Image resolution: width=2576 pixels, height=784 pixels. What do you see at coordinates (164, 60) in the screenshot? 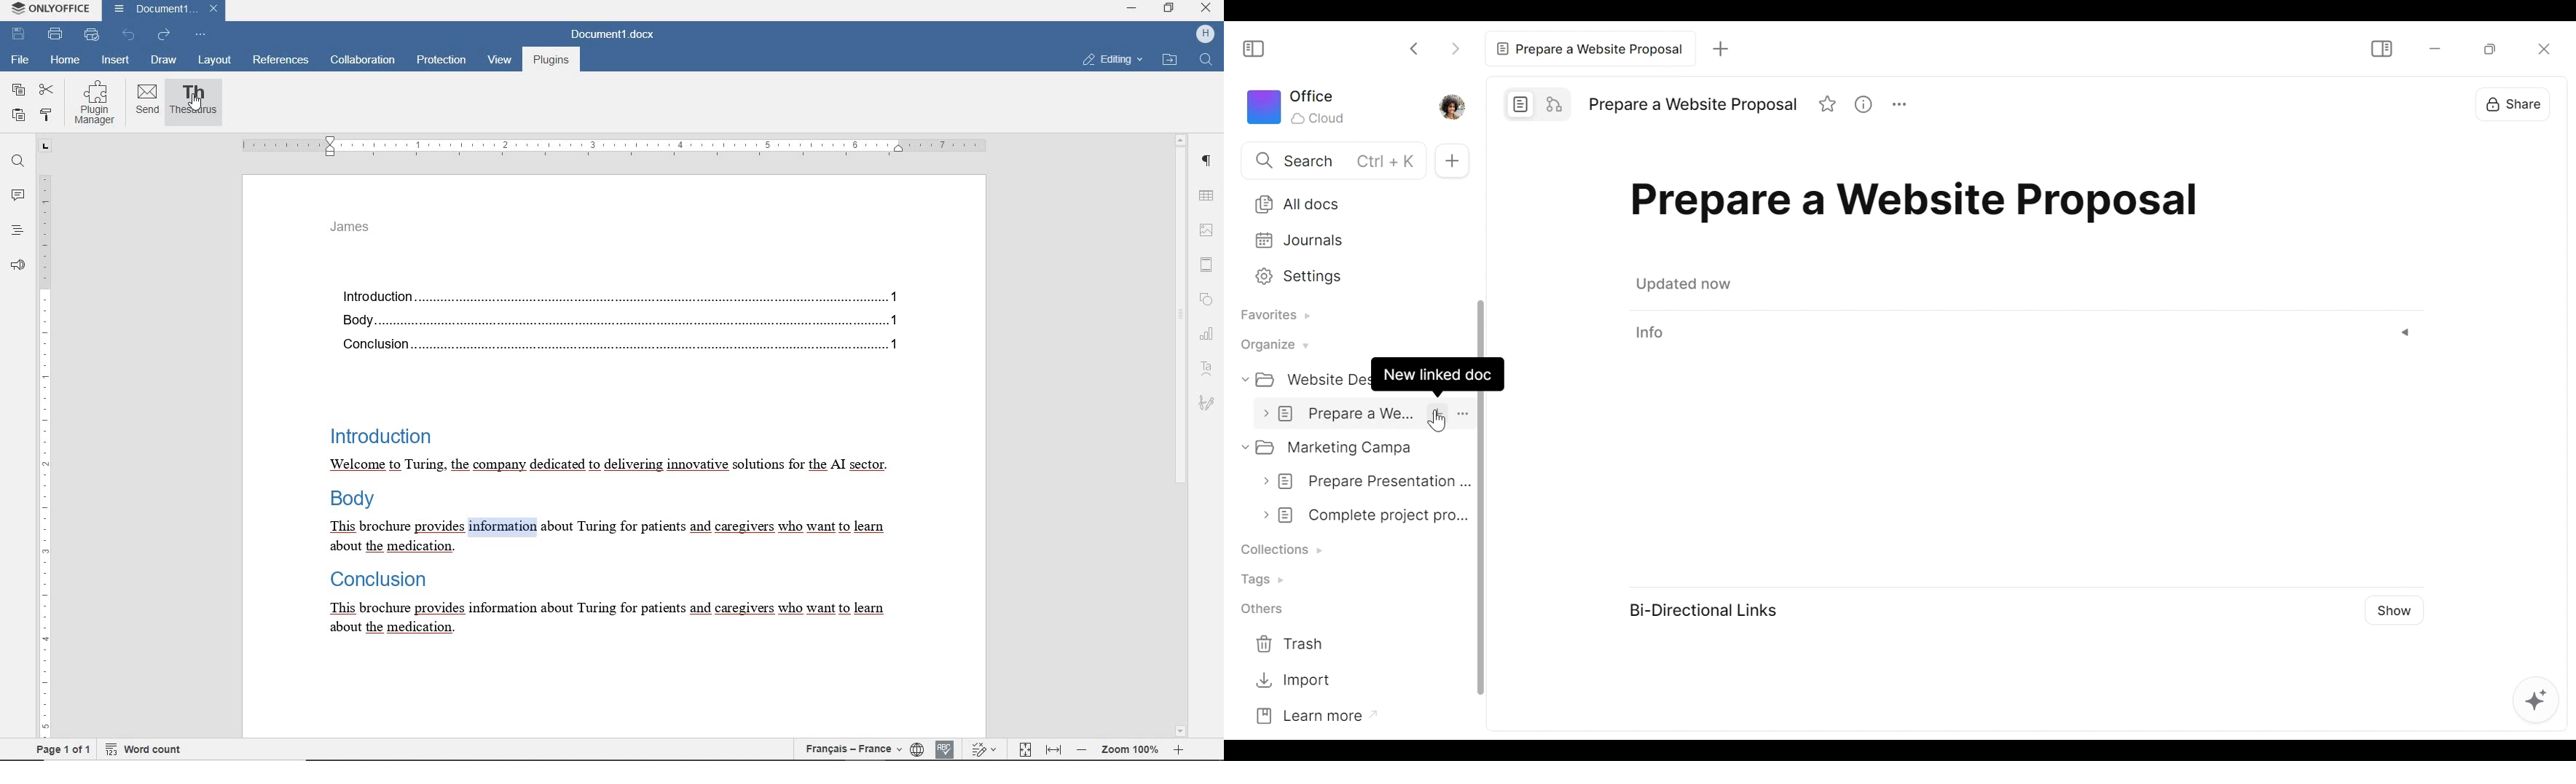
I see `DRAW` at bounding box center [164, 60].